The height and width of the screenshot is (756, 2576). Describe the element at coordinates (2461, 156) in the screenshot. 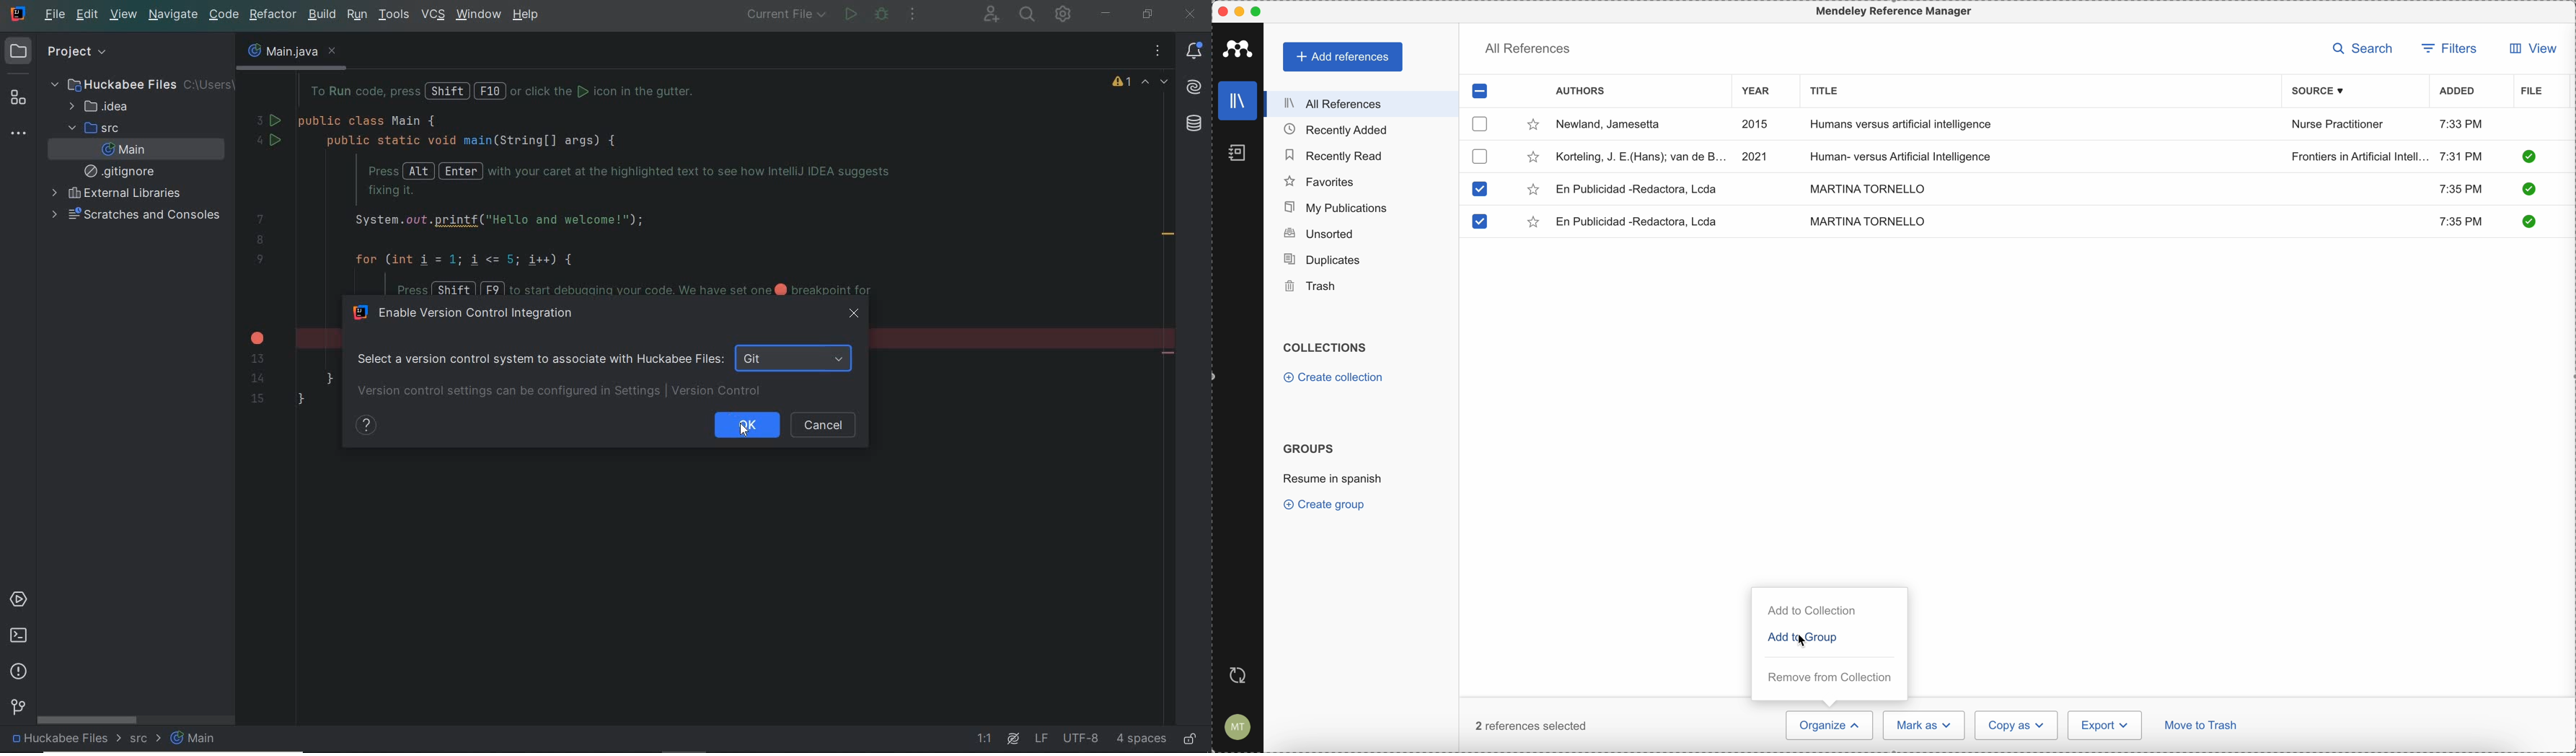

I see `7:31 PM` at that location.